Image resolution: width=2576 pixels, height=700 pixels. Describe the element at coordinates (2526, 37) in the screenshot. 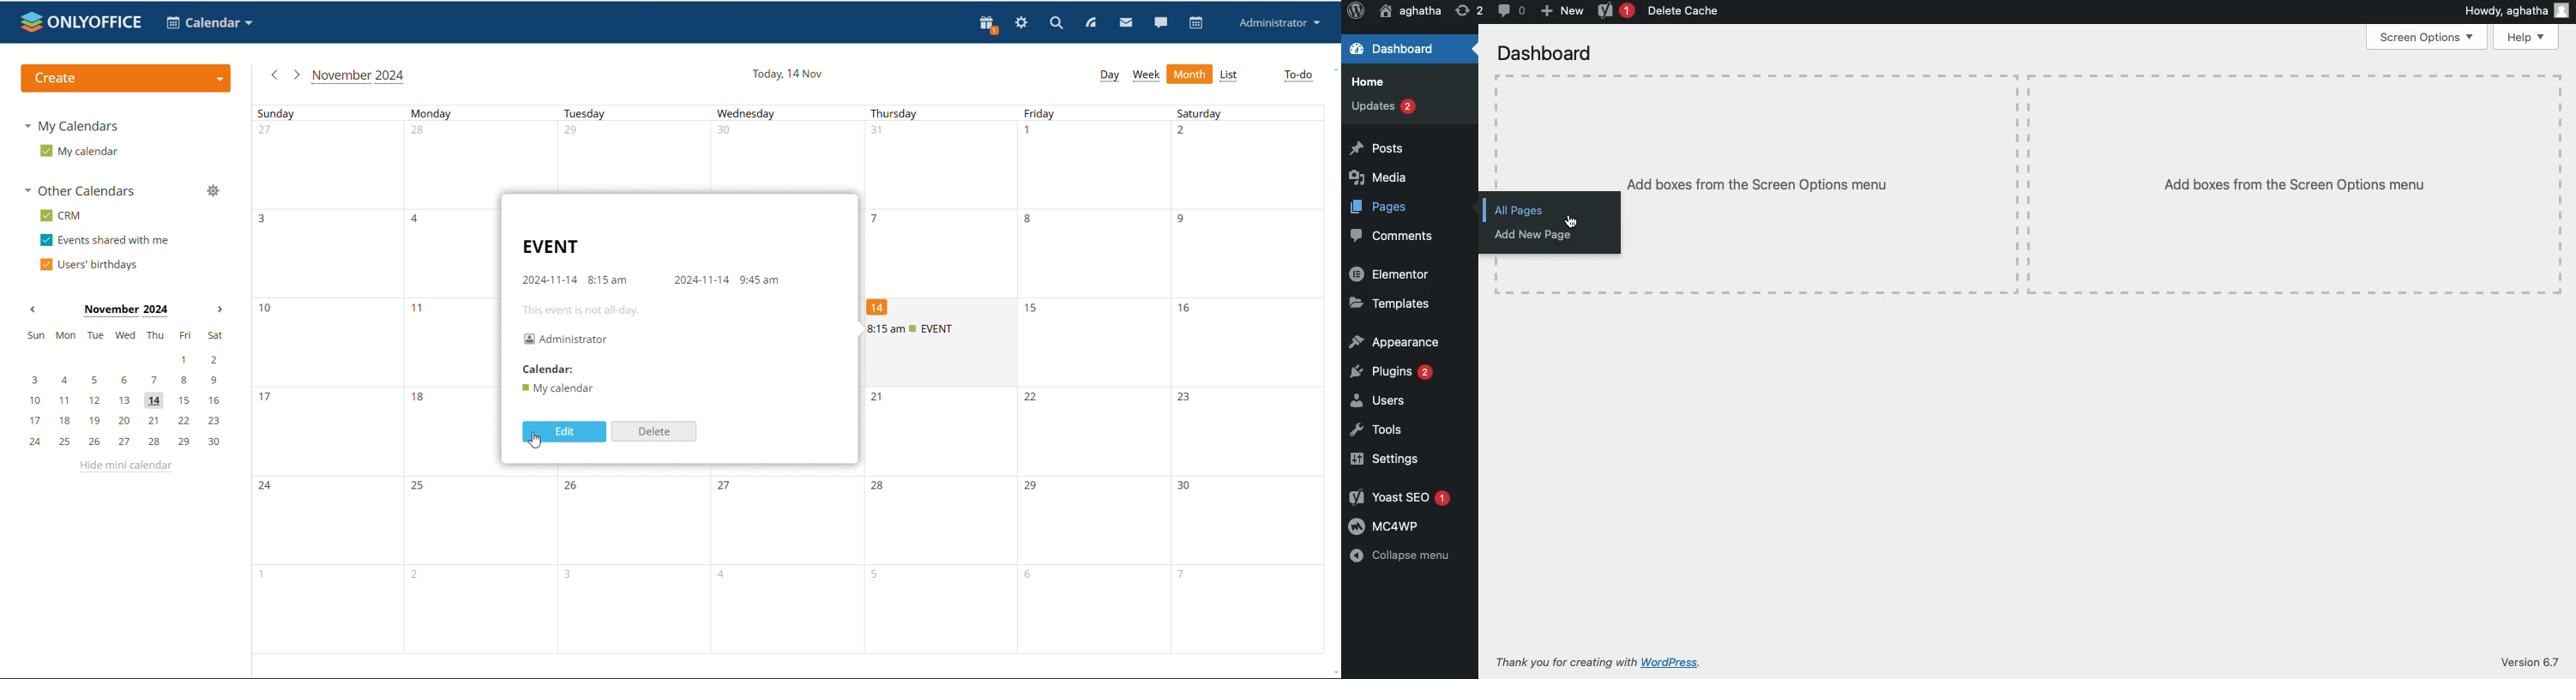

I see `Help` at that location.